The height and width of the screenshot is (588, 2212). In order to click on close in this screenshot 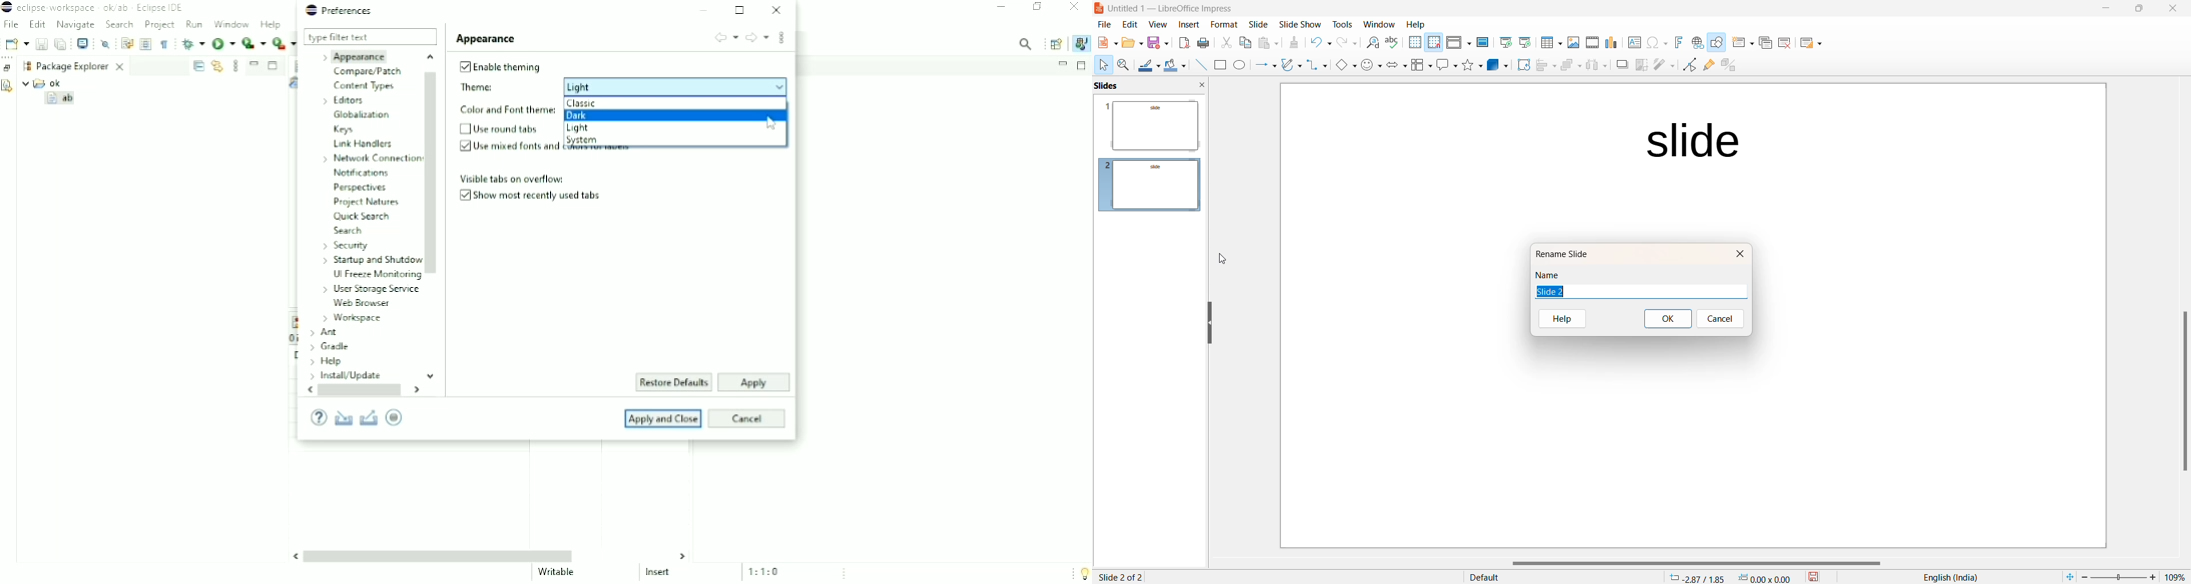, I will do `click(1742, 254)`.